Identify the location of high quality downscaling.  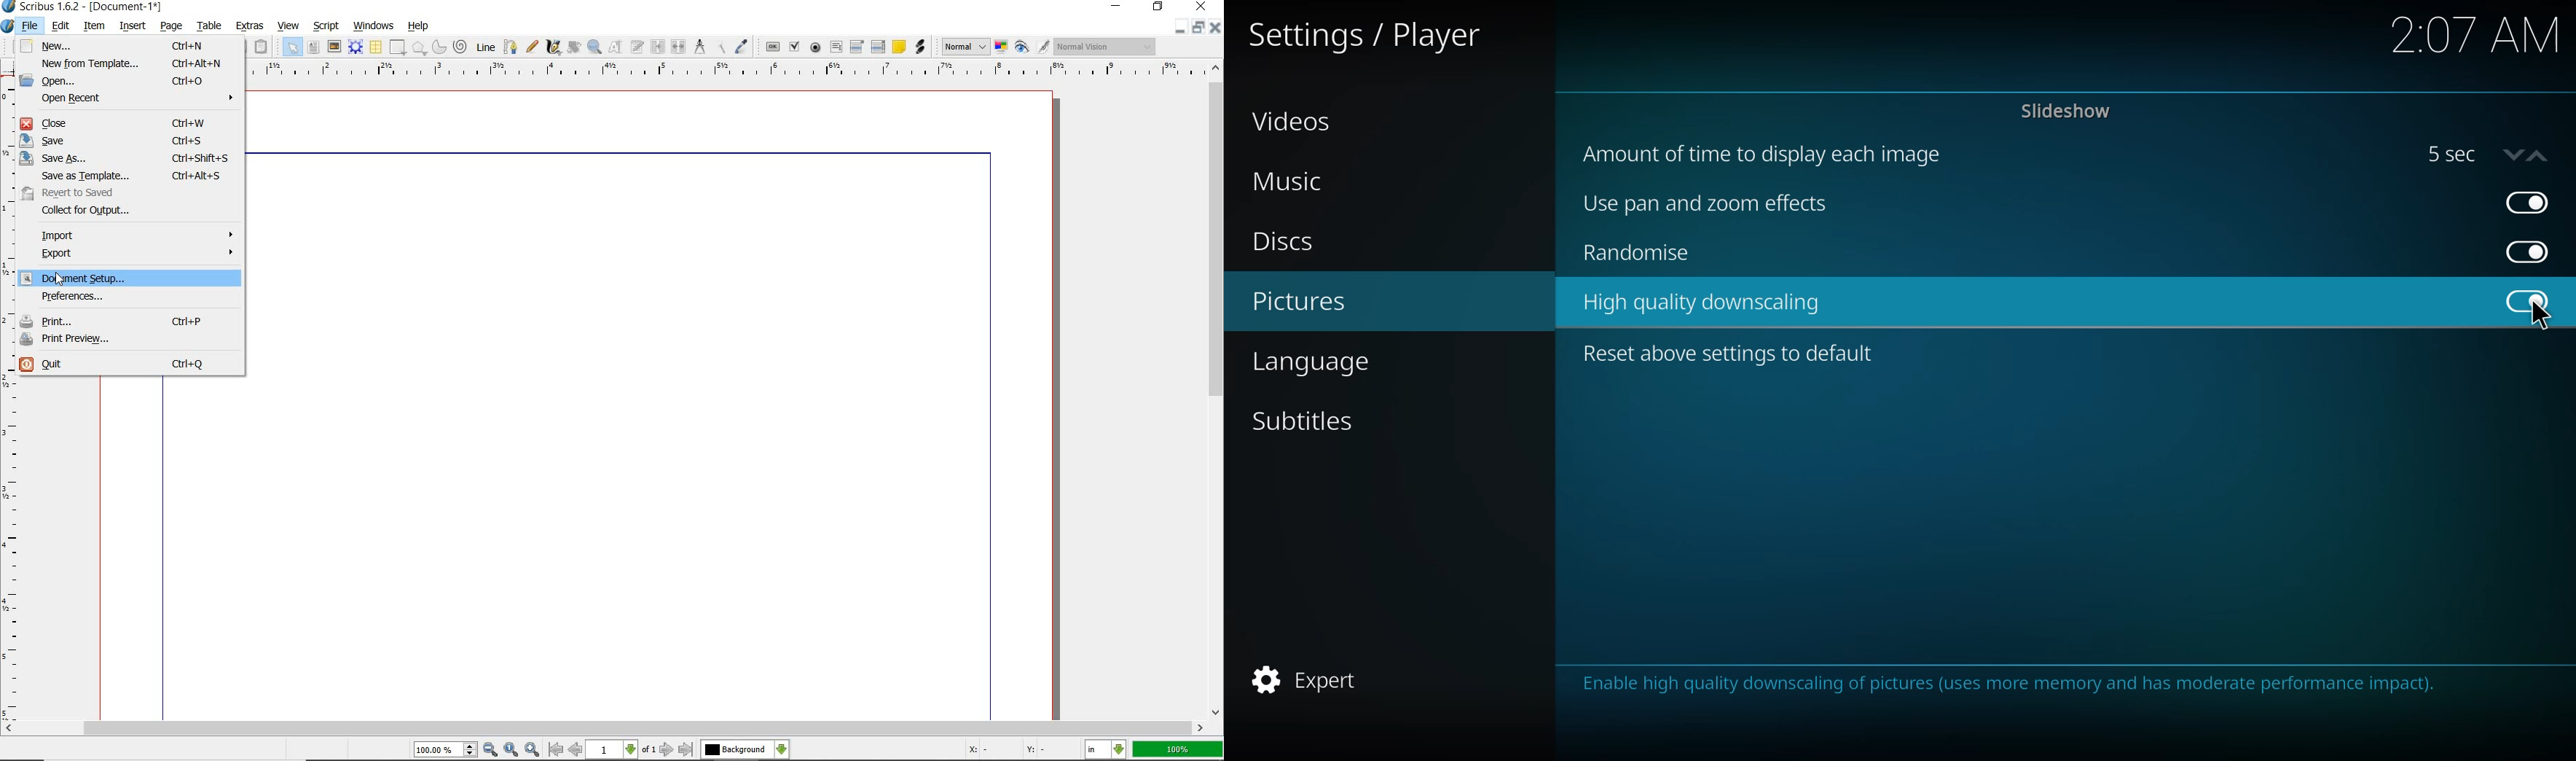
(1706, 305).